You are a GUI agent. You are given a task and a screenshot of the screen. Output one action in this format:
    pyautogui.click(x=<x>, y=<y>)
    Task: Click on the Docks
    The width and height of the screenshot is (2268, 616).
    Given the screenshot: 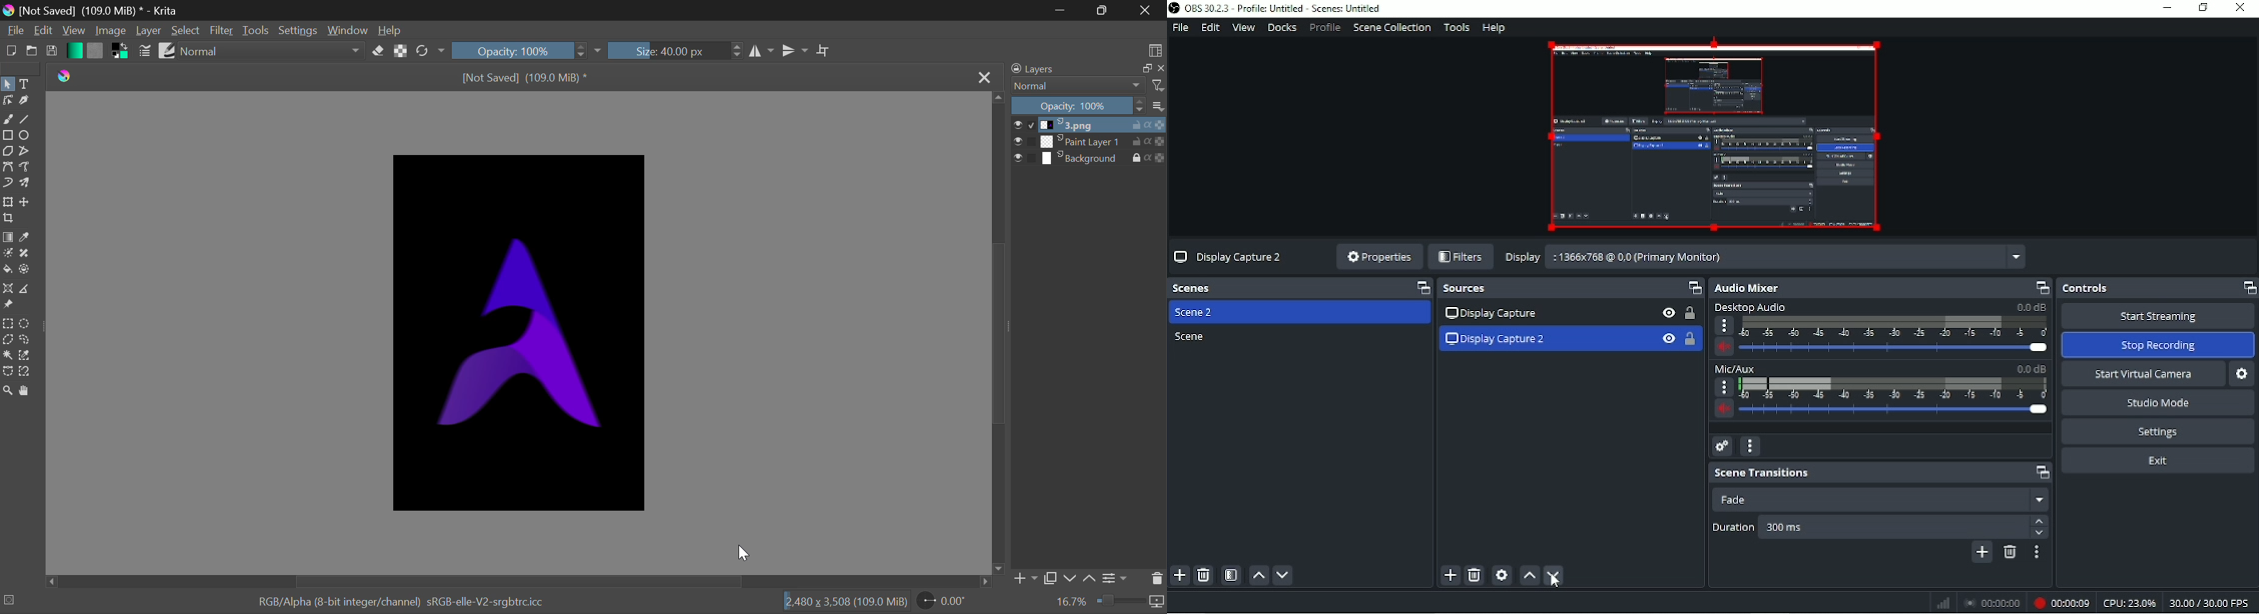 What is the action you would take?
    pyautogui.click(x=1281, y=28)
    